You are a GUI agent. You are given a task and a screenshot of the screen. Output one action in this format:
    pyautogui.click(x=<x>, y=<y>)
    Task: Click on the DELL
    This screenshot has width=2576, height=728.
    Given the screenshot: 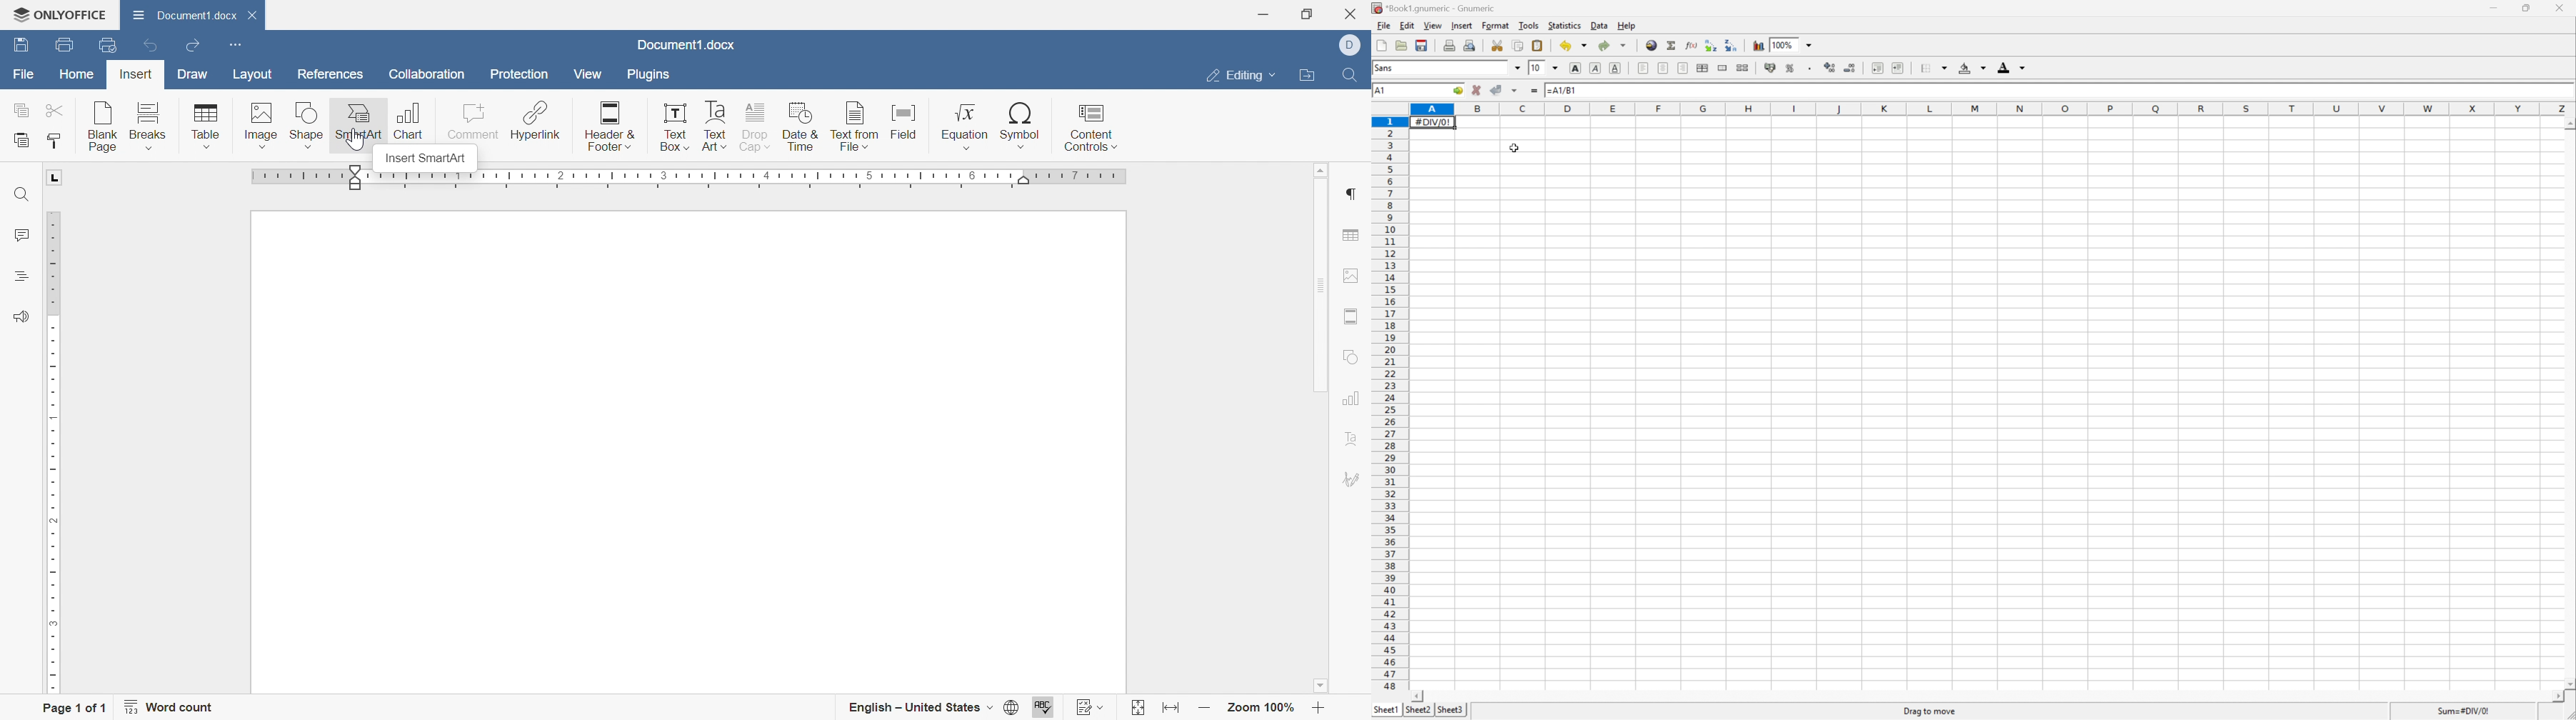 What is the action you would take?
    pyautogui.click(x=1350, y=45)
    